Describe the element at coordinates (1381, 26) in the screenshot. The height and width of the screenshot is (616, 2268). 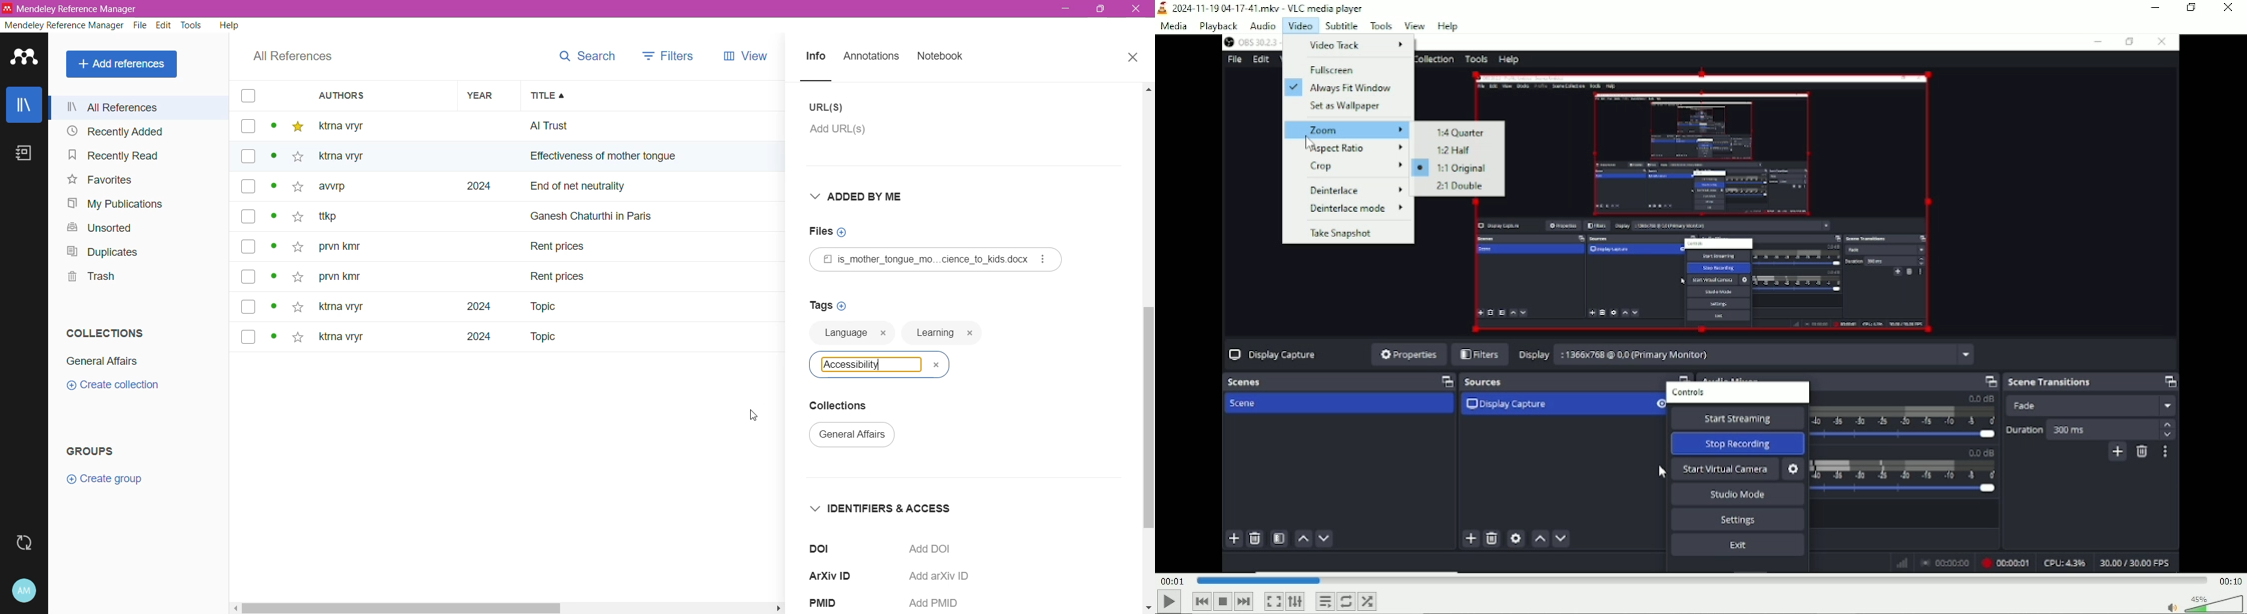
I see `Tools` at that location.